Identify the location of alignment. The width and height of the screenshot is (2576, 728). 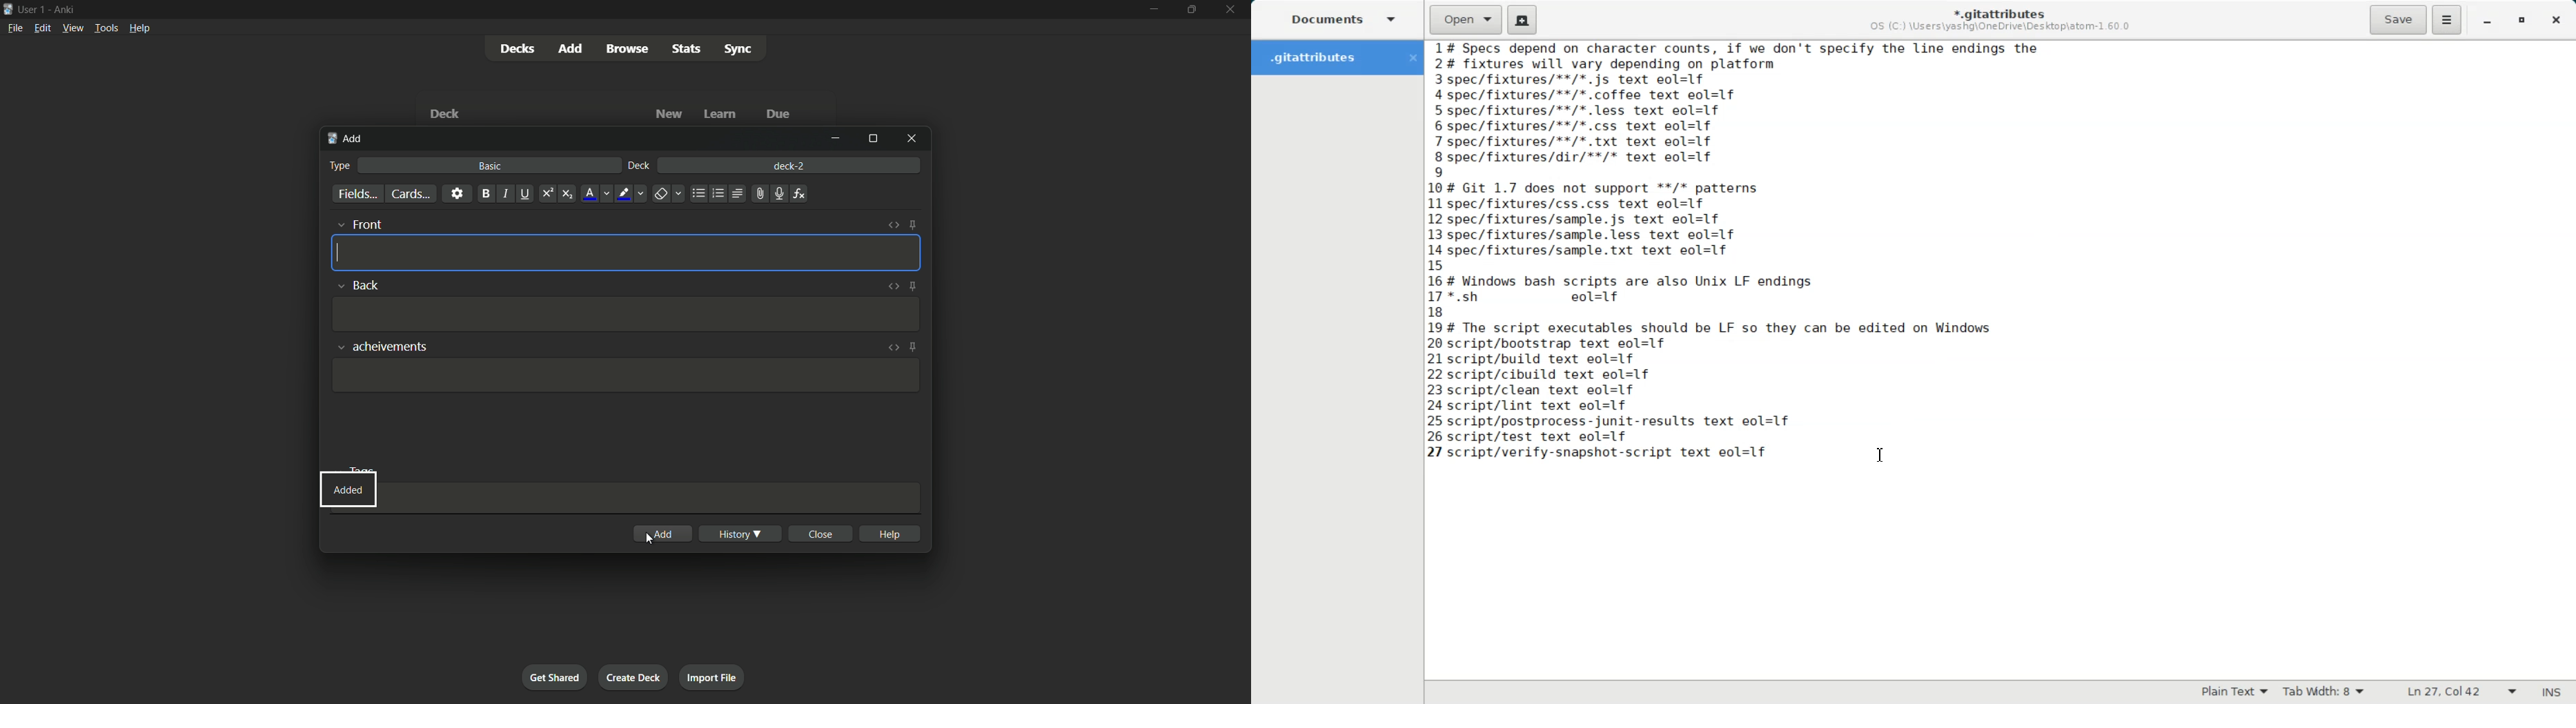
(737, 193).